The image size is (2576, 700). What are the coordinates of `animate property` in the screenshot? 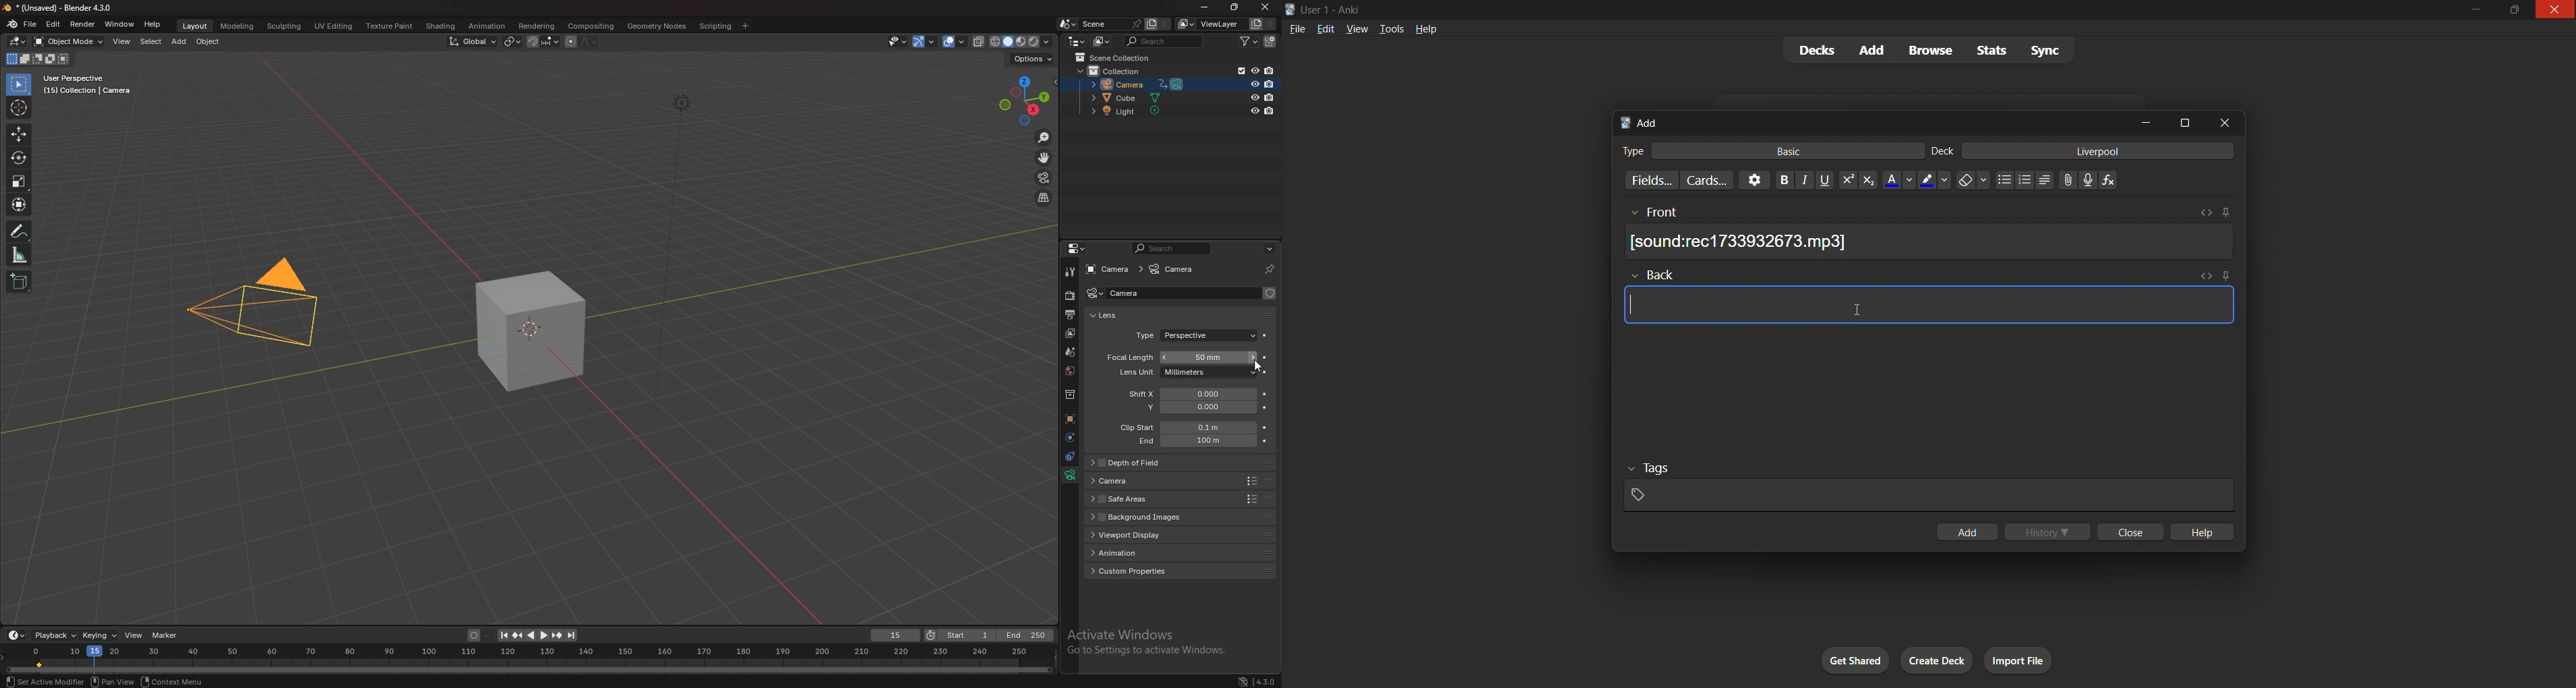 It's located at (1265, 358).